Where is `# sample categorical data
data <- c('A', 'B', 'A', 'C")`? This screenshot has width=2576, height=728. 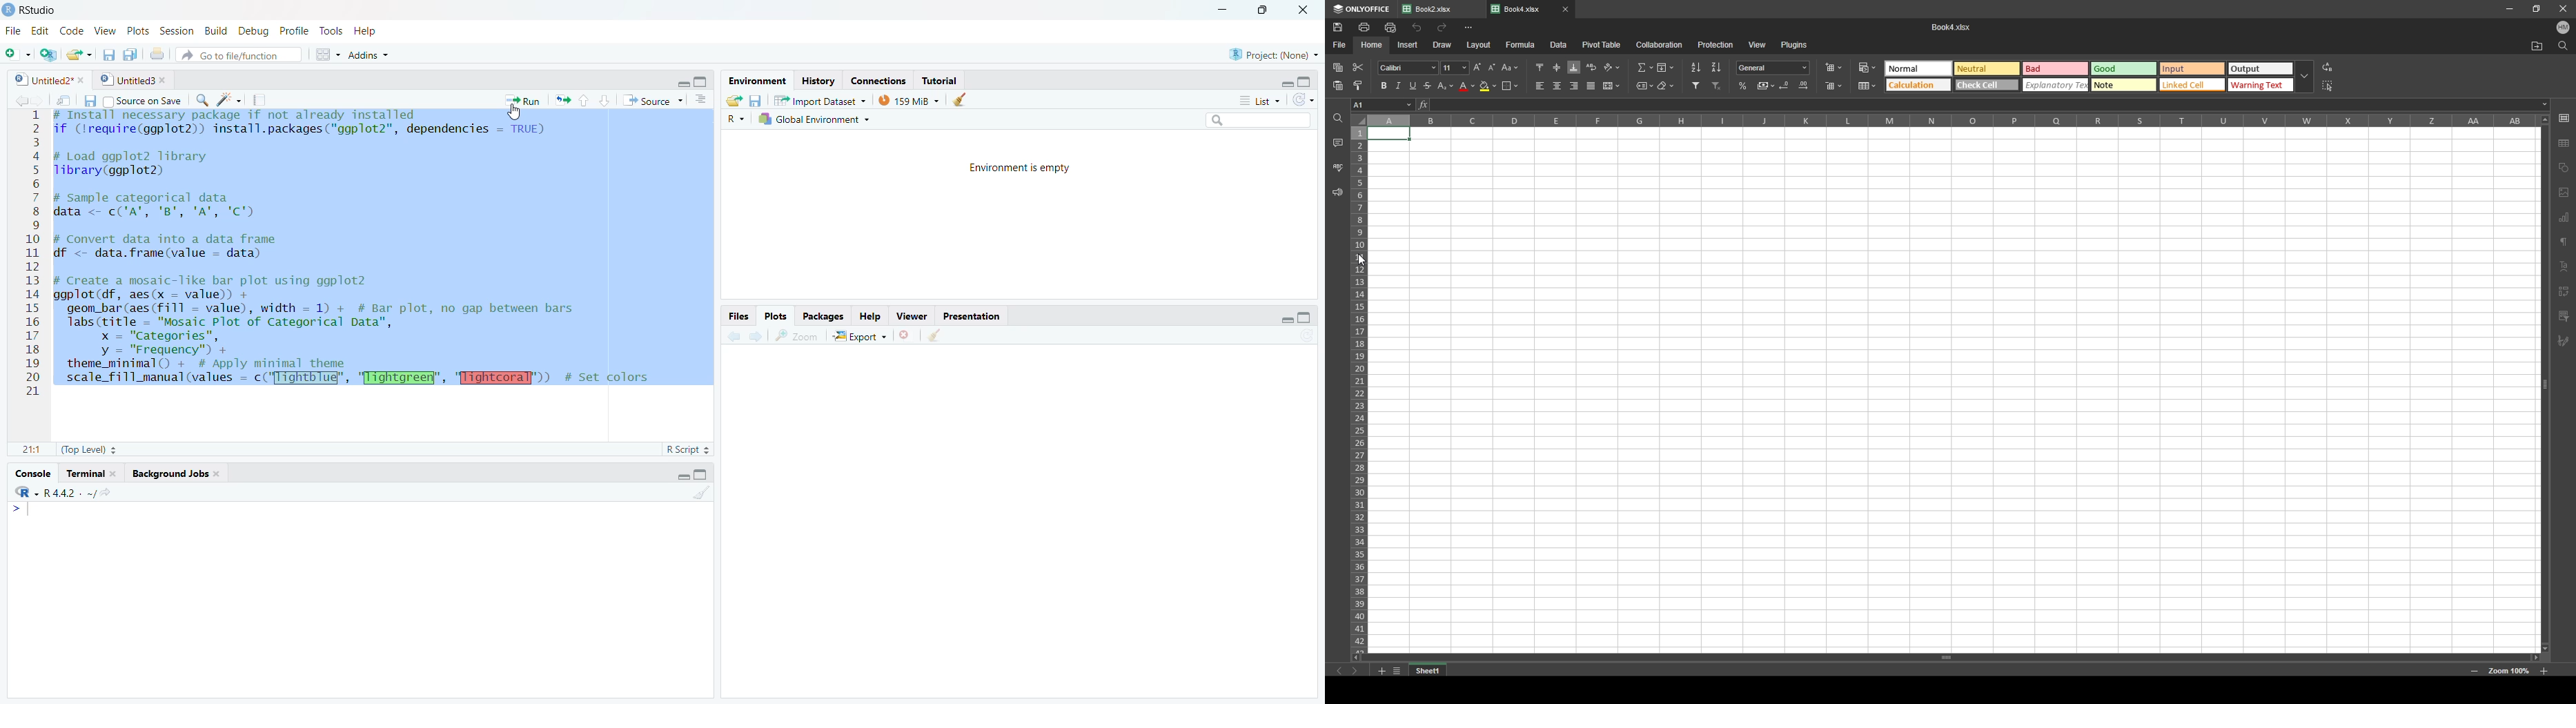
# sample categorical data
data <- c('A', 'B', 'A', 'C") is located at coordinates (168, 204).